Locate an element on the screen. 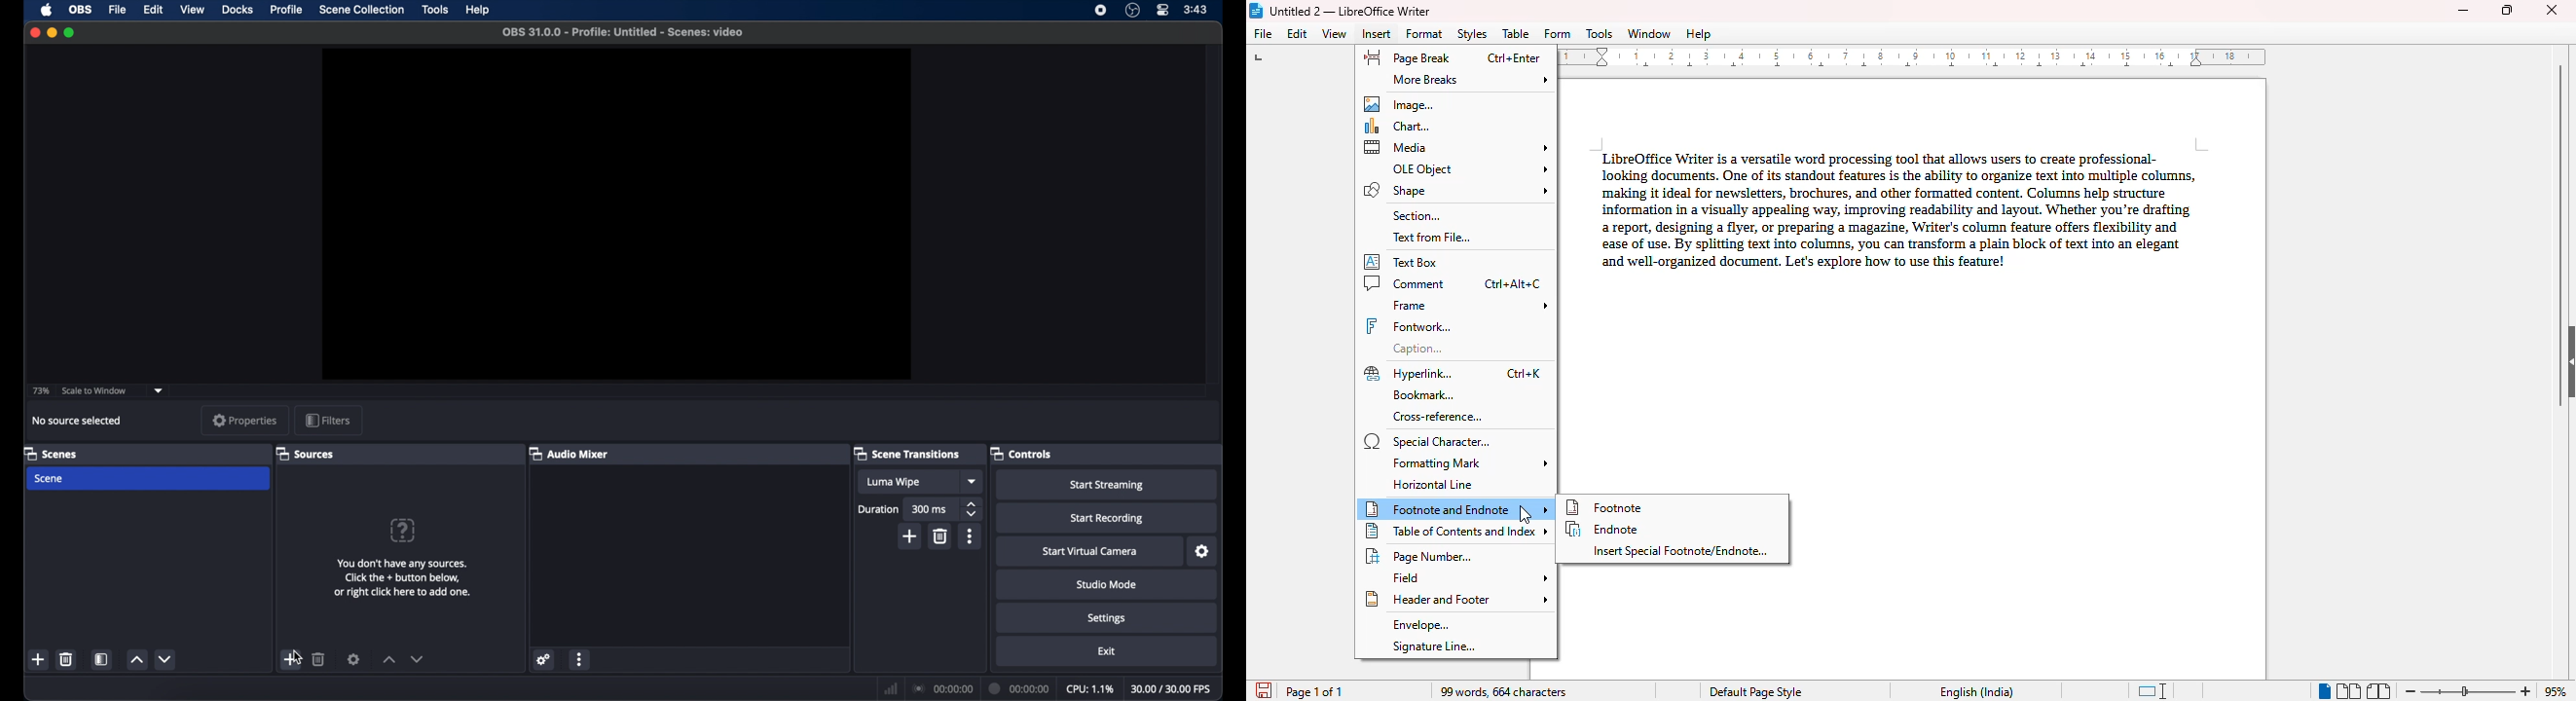  properties is located at coordinates (245, 420).